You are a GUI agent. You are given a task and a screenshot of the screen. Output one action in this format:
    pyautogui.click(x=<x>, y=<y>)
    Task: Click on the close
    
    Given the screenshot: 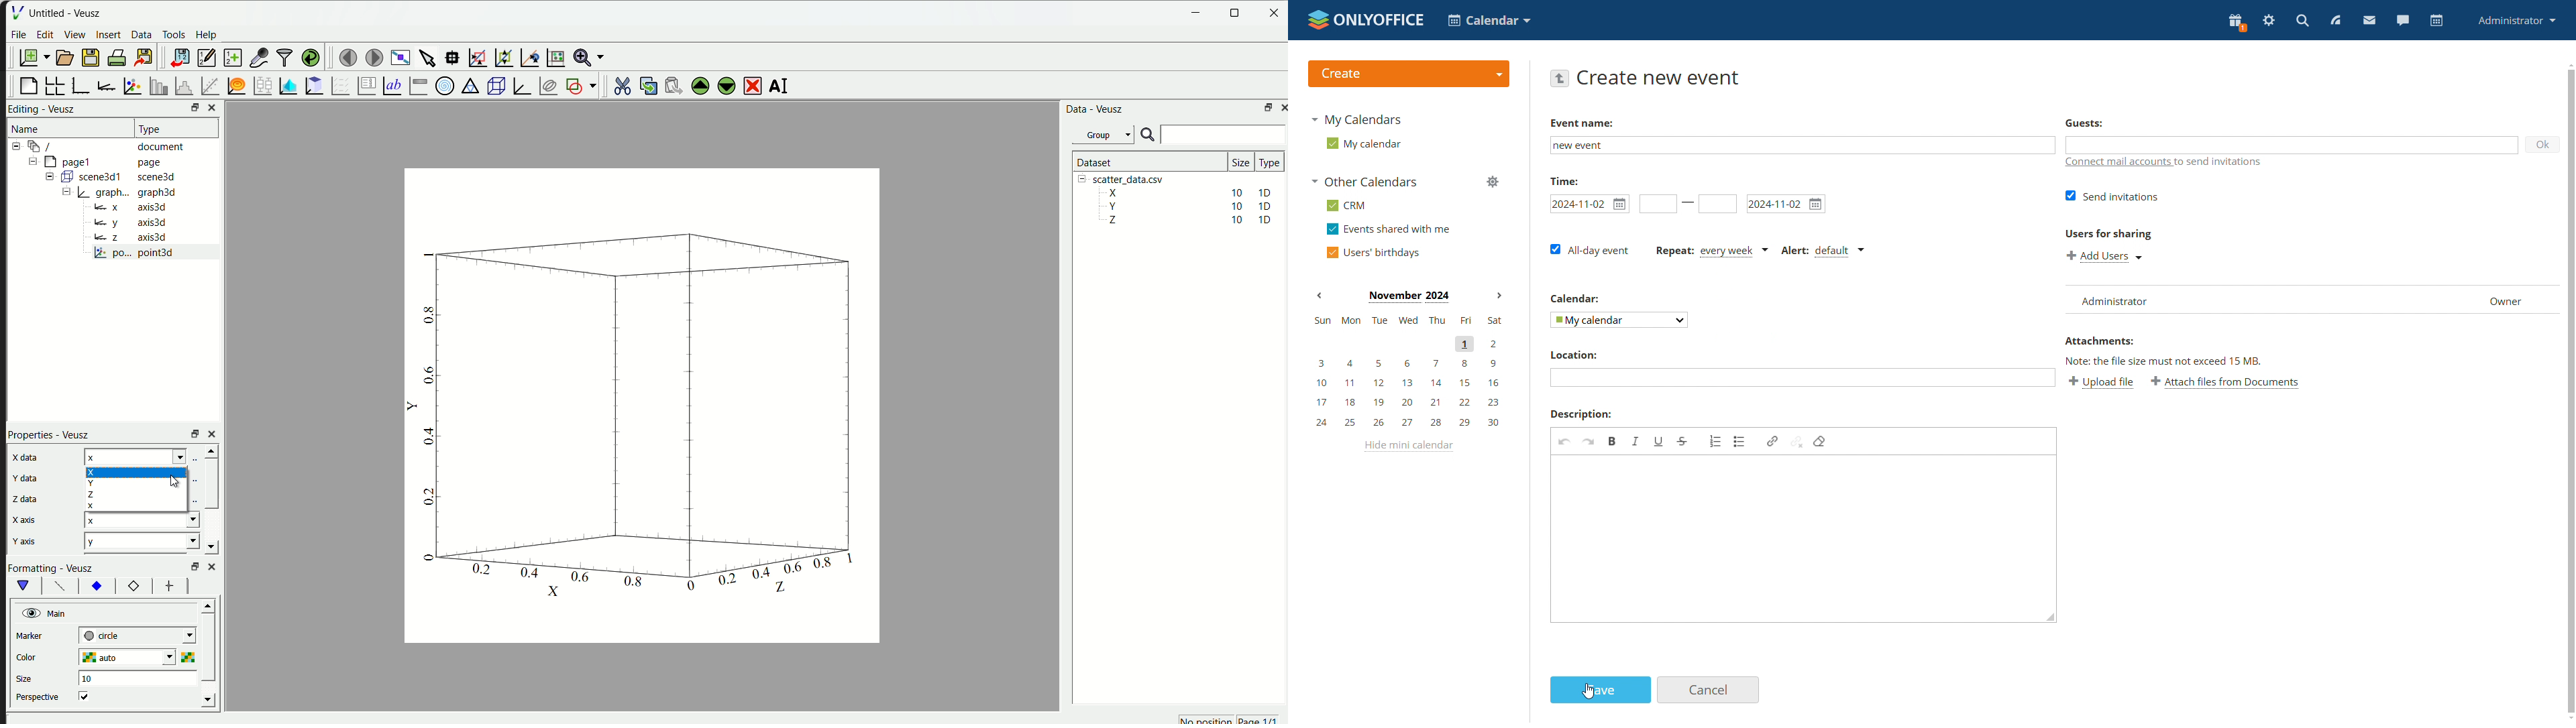 What is the action you would take?
    pyautogui.click(x=214, y=434)
    